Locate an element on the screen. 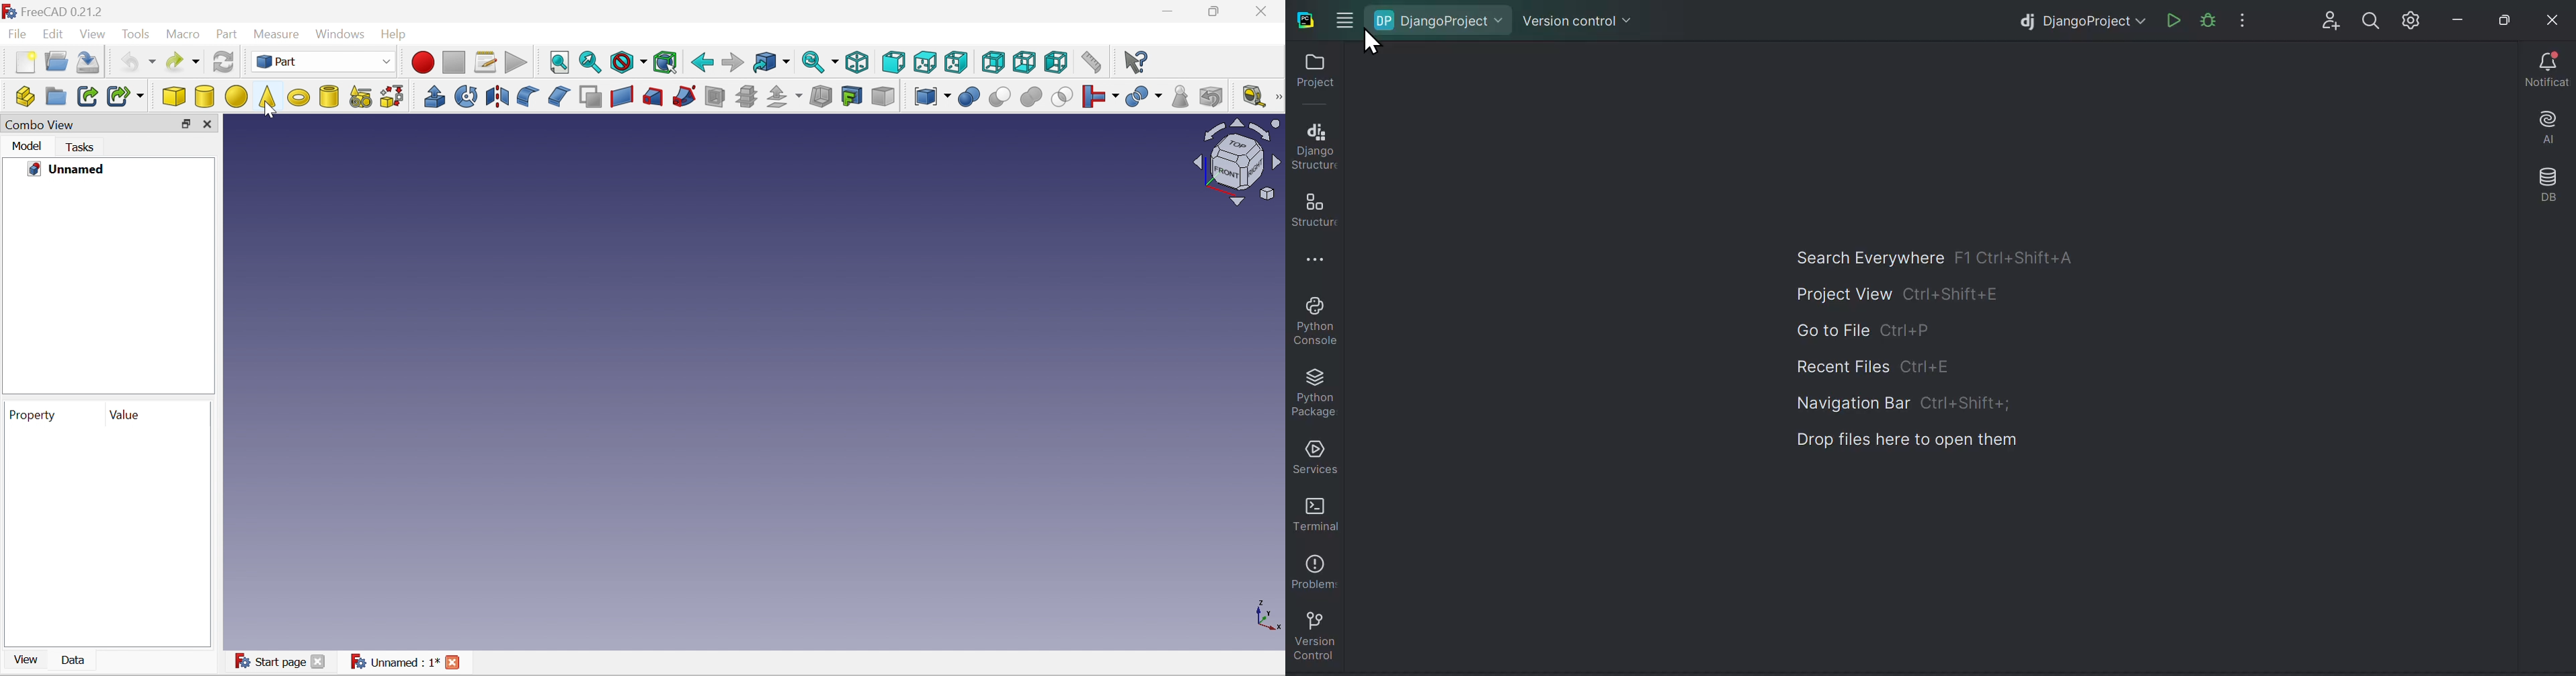 This screenshot has height=700, width=2576. Join objects is located at coordinates (1100, 97).